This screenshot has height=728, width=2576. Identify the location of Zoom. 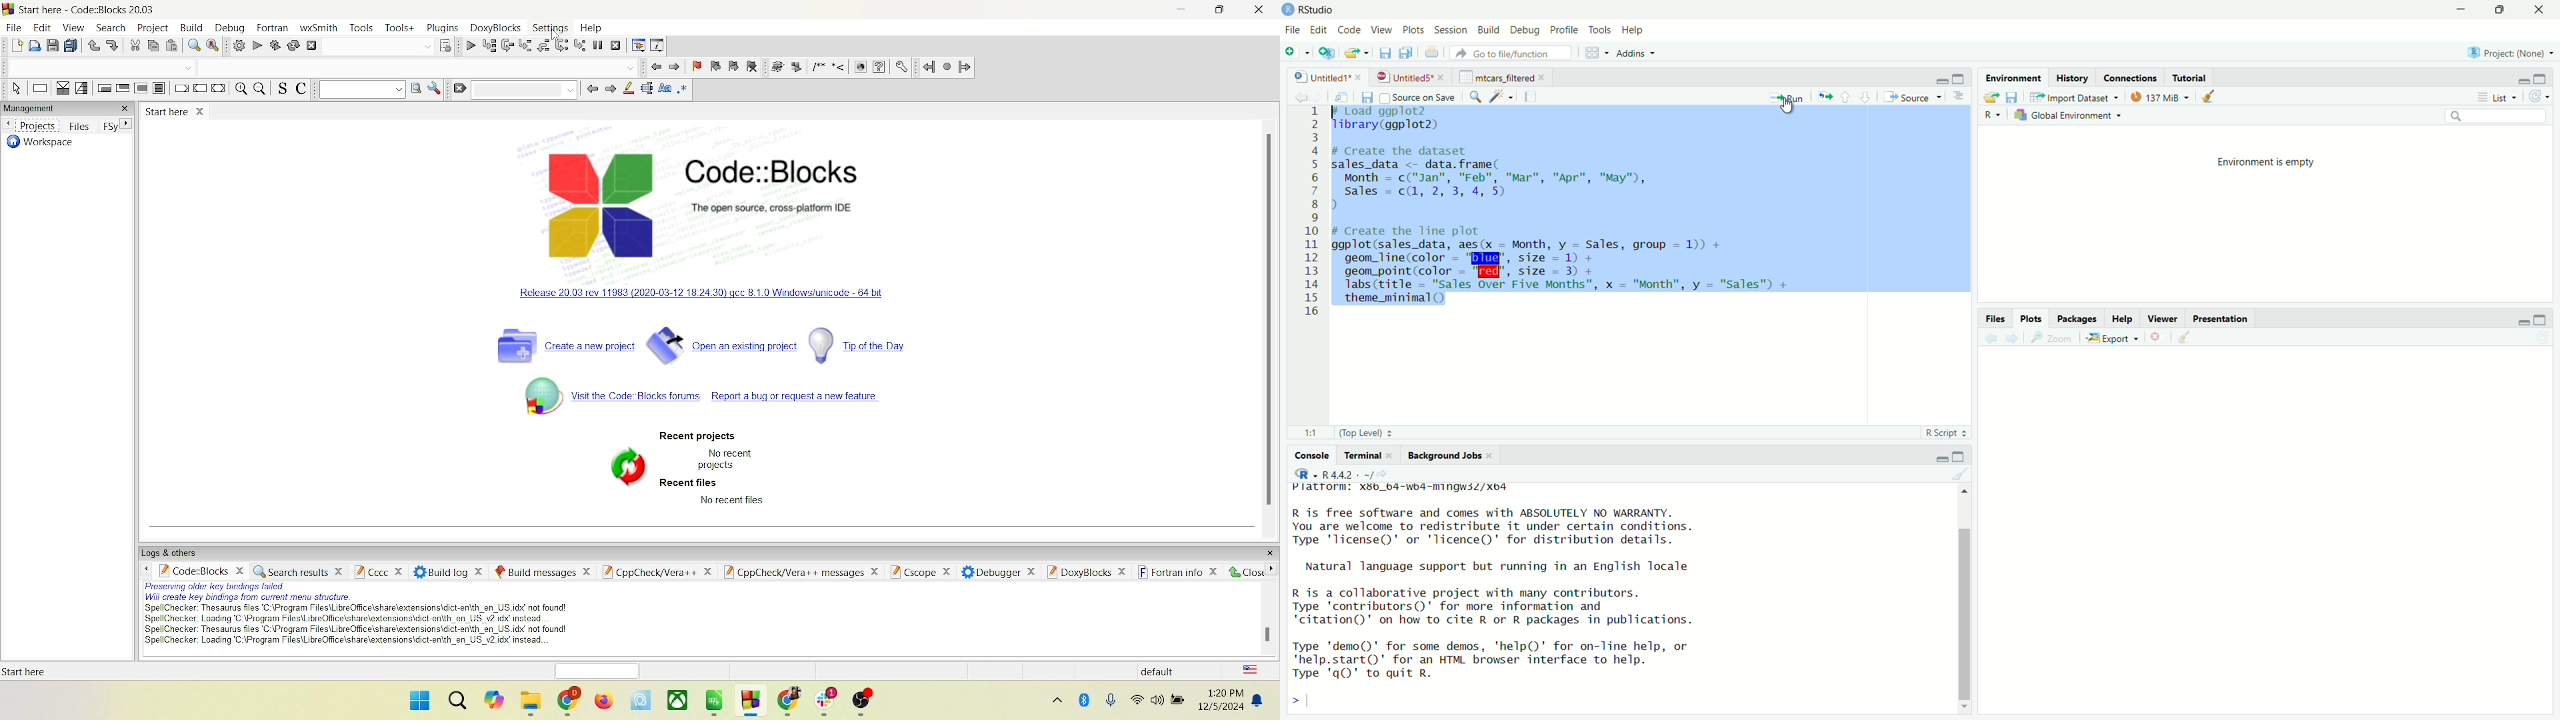
(2055, 338).